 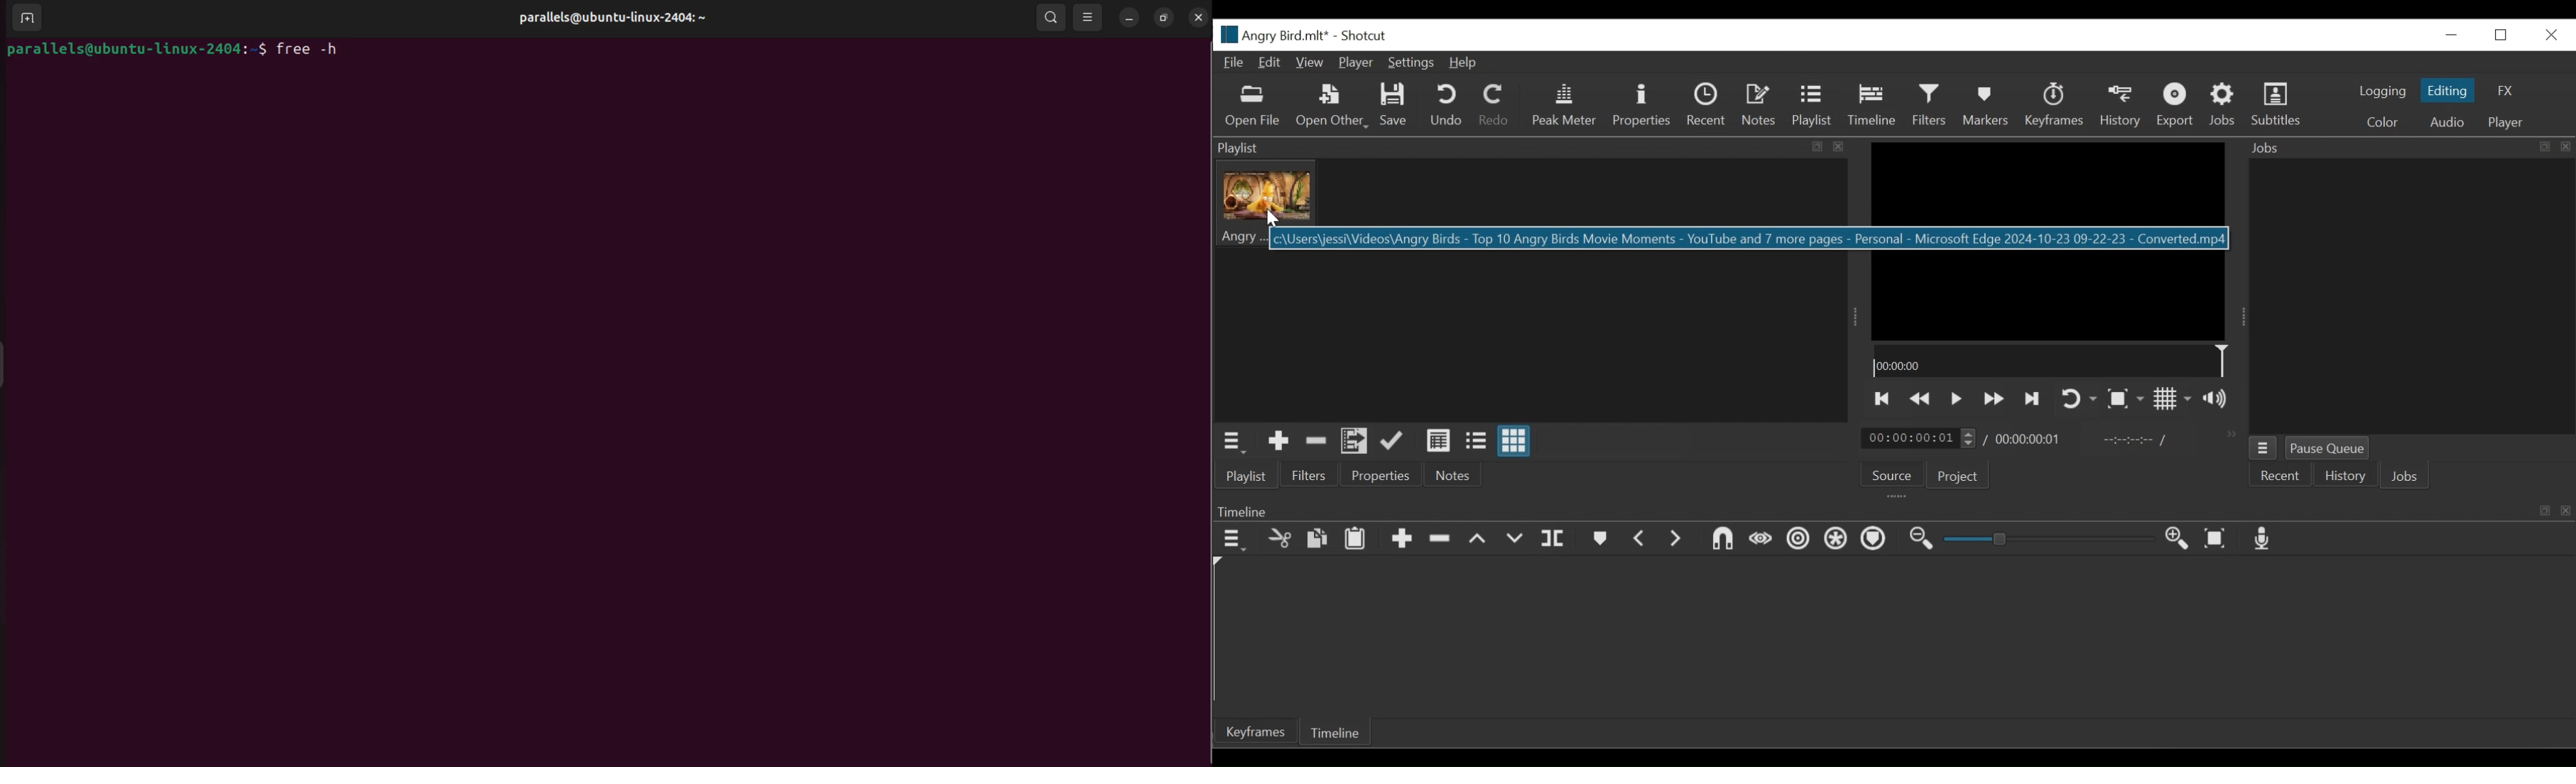 I want to click on Open Other File, so click(x=1254, y=107).